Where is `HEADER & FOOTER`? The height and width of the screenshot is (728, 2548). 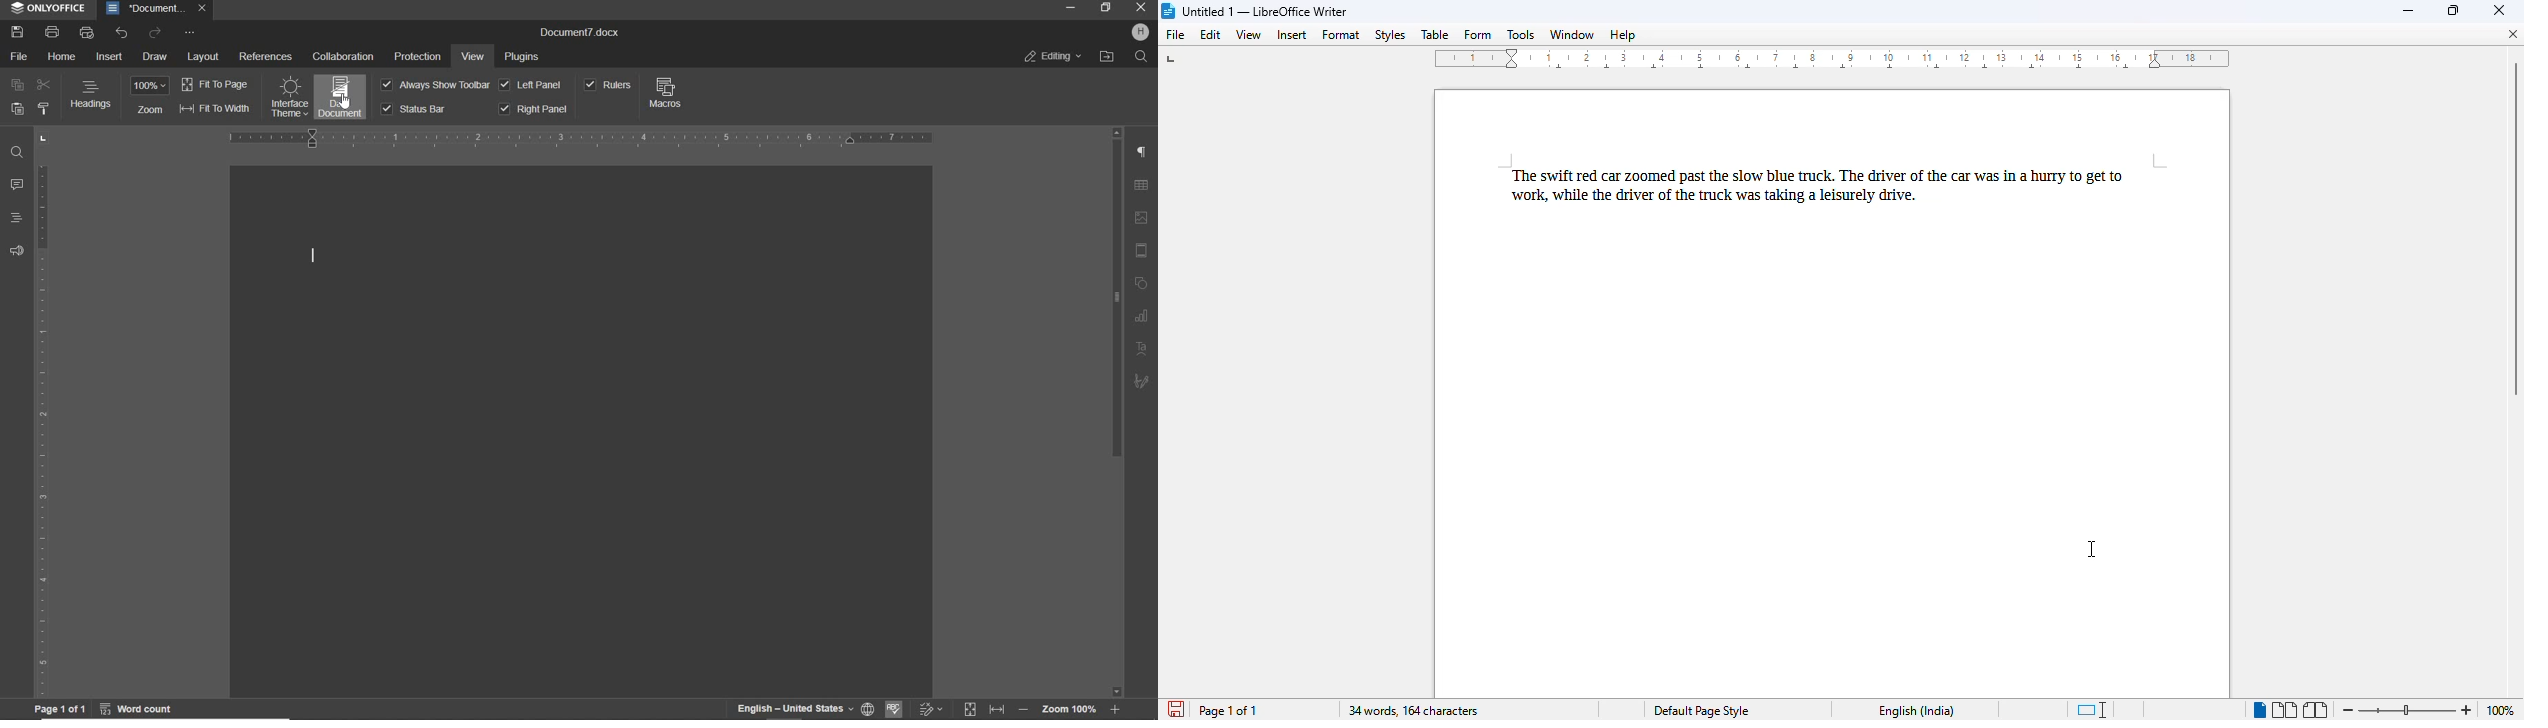
HEADER & FOOTER is located at coordinates (1142, 250).